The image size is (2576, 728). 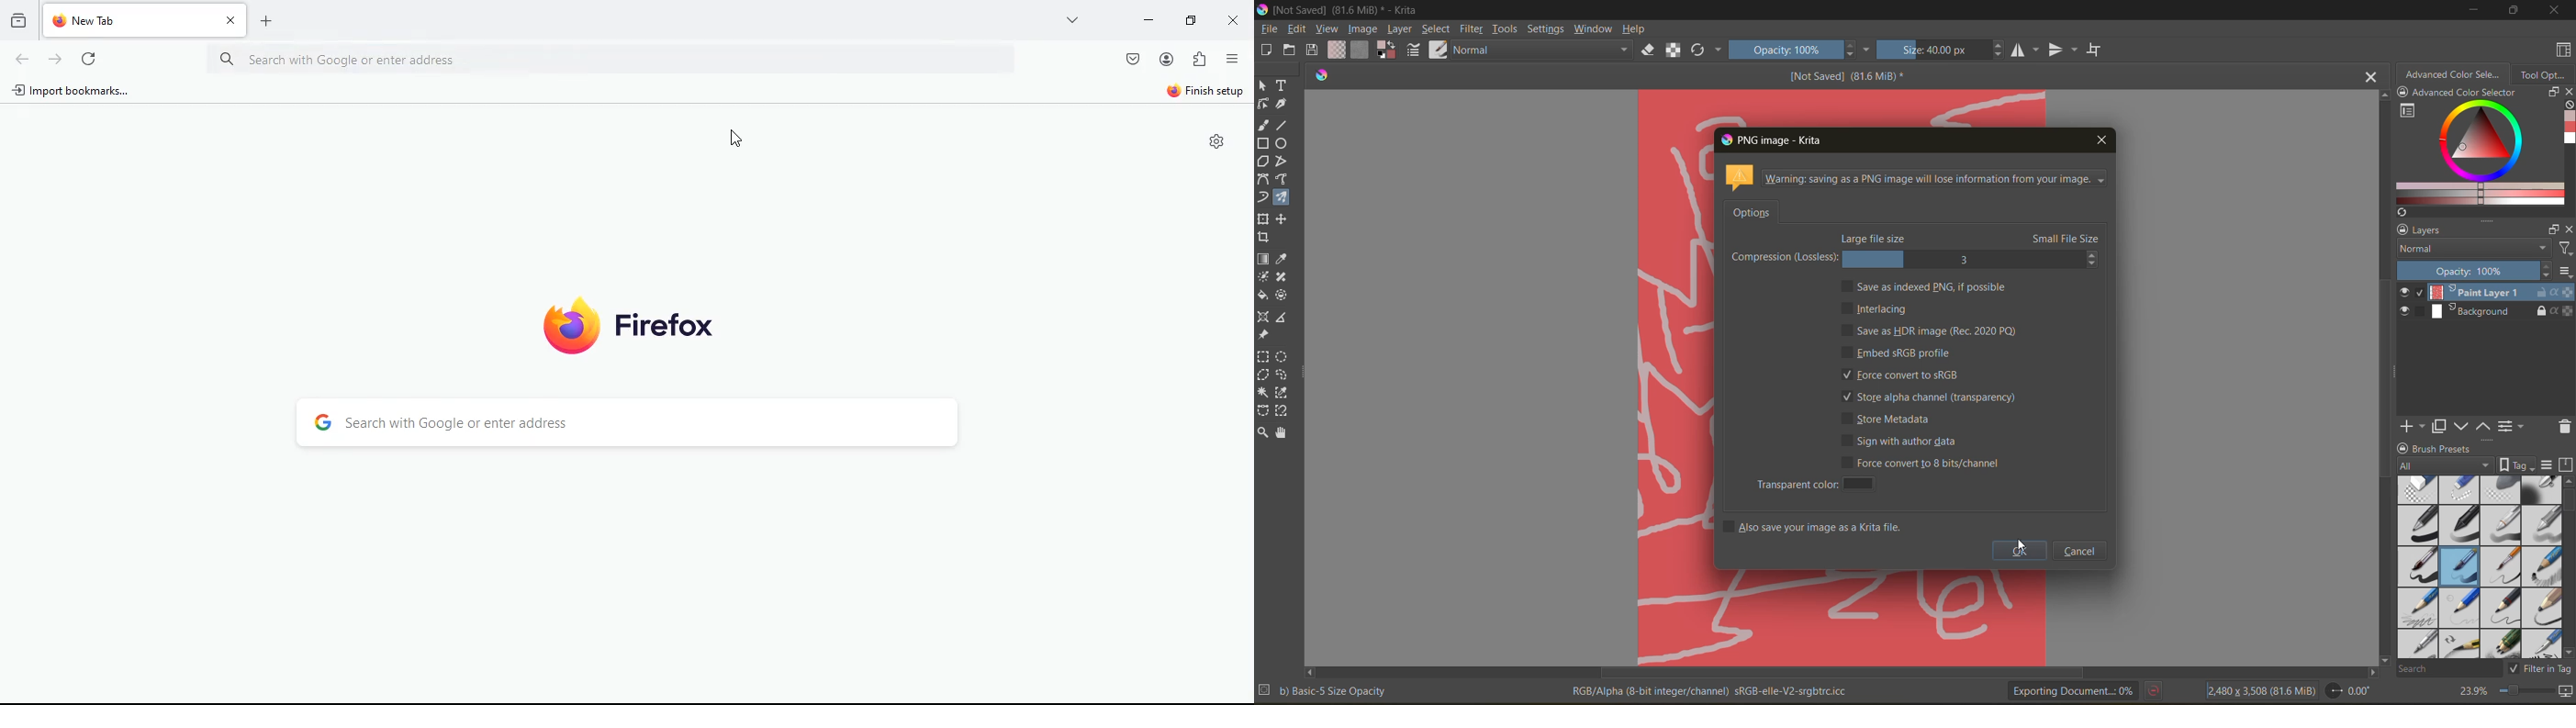 What do you see at coordinates (1230, 19) in the screenshot?
I see `close` at bounding box center [1230, 19].